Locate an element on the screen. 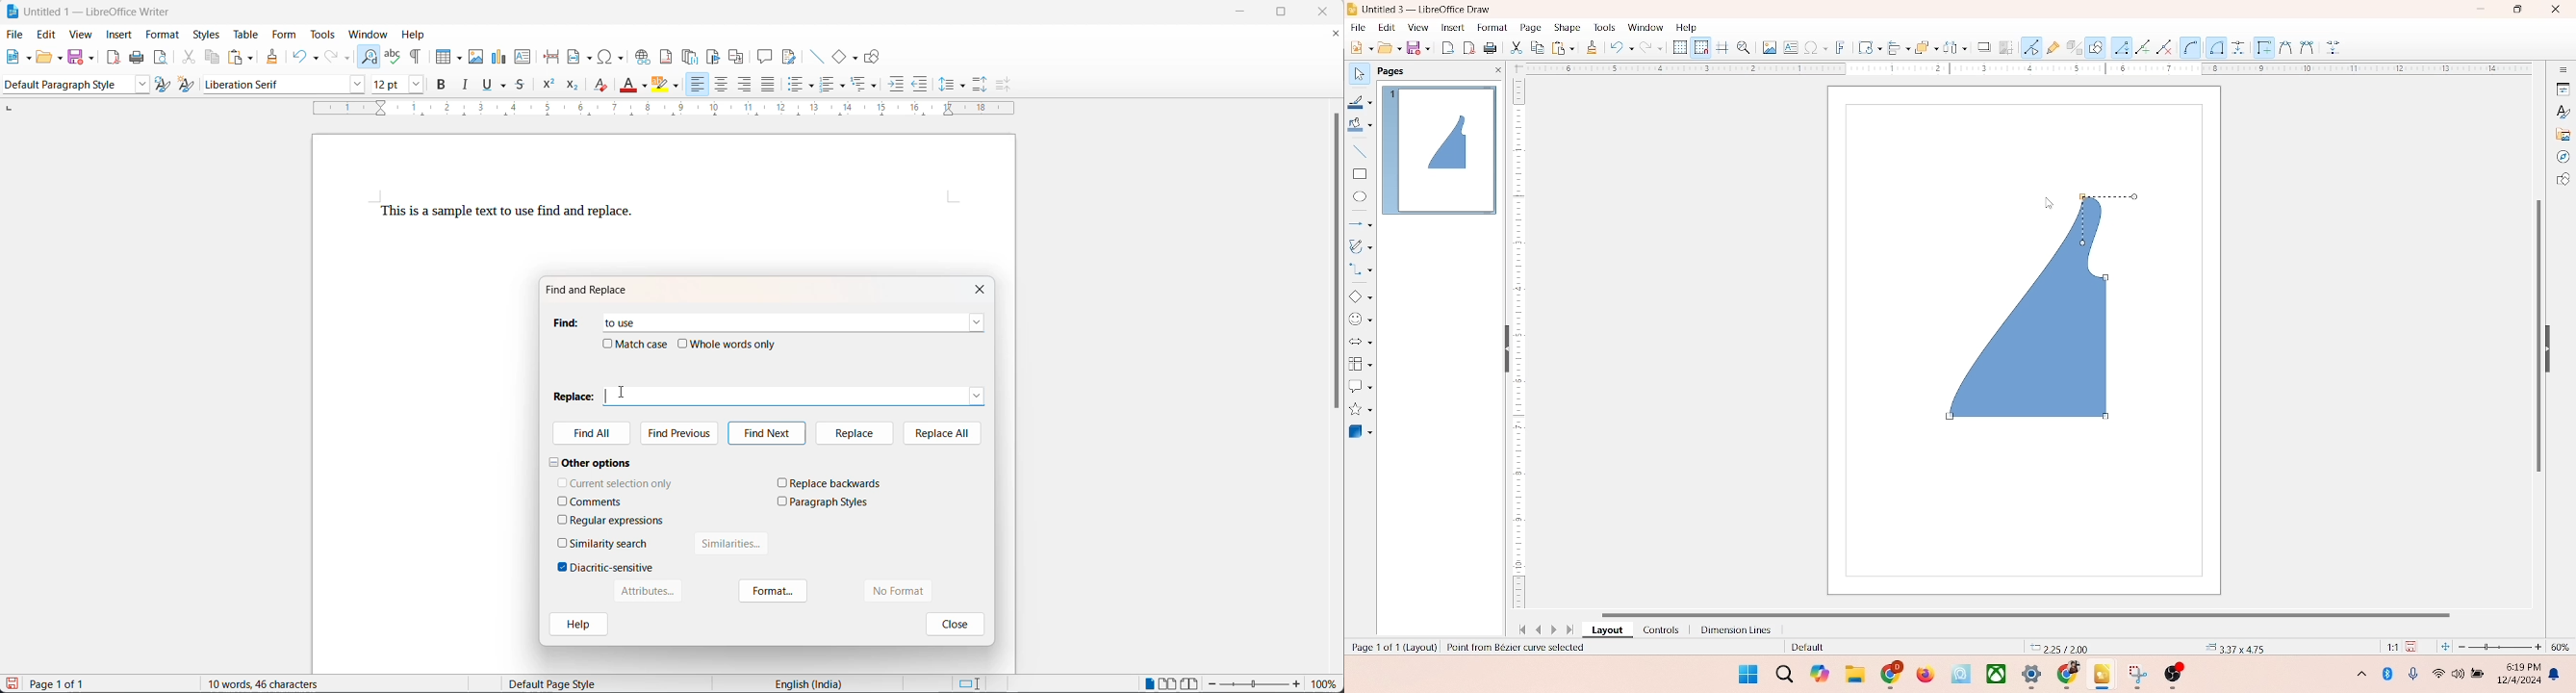 This screenshot has width=2576, height=700. new file is located at coordinates (15, 60).